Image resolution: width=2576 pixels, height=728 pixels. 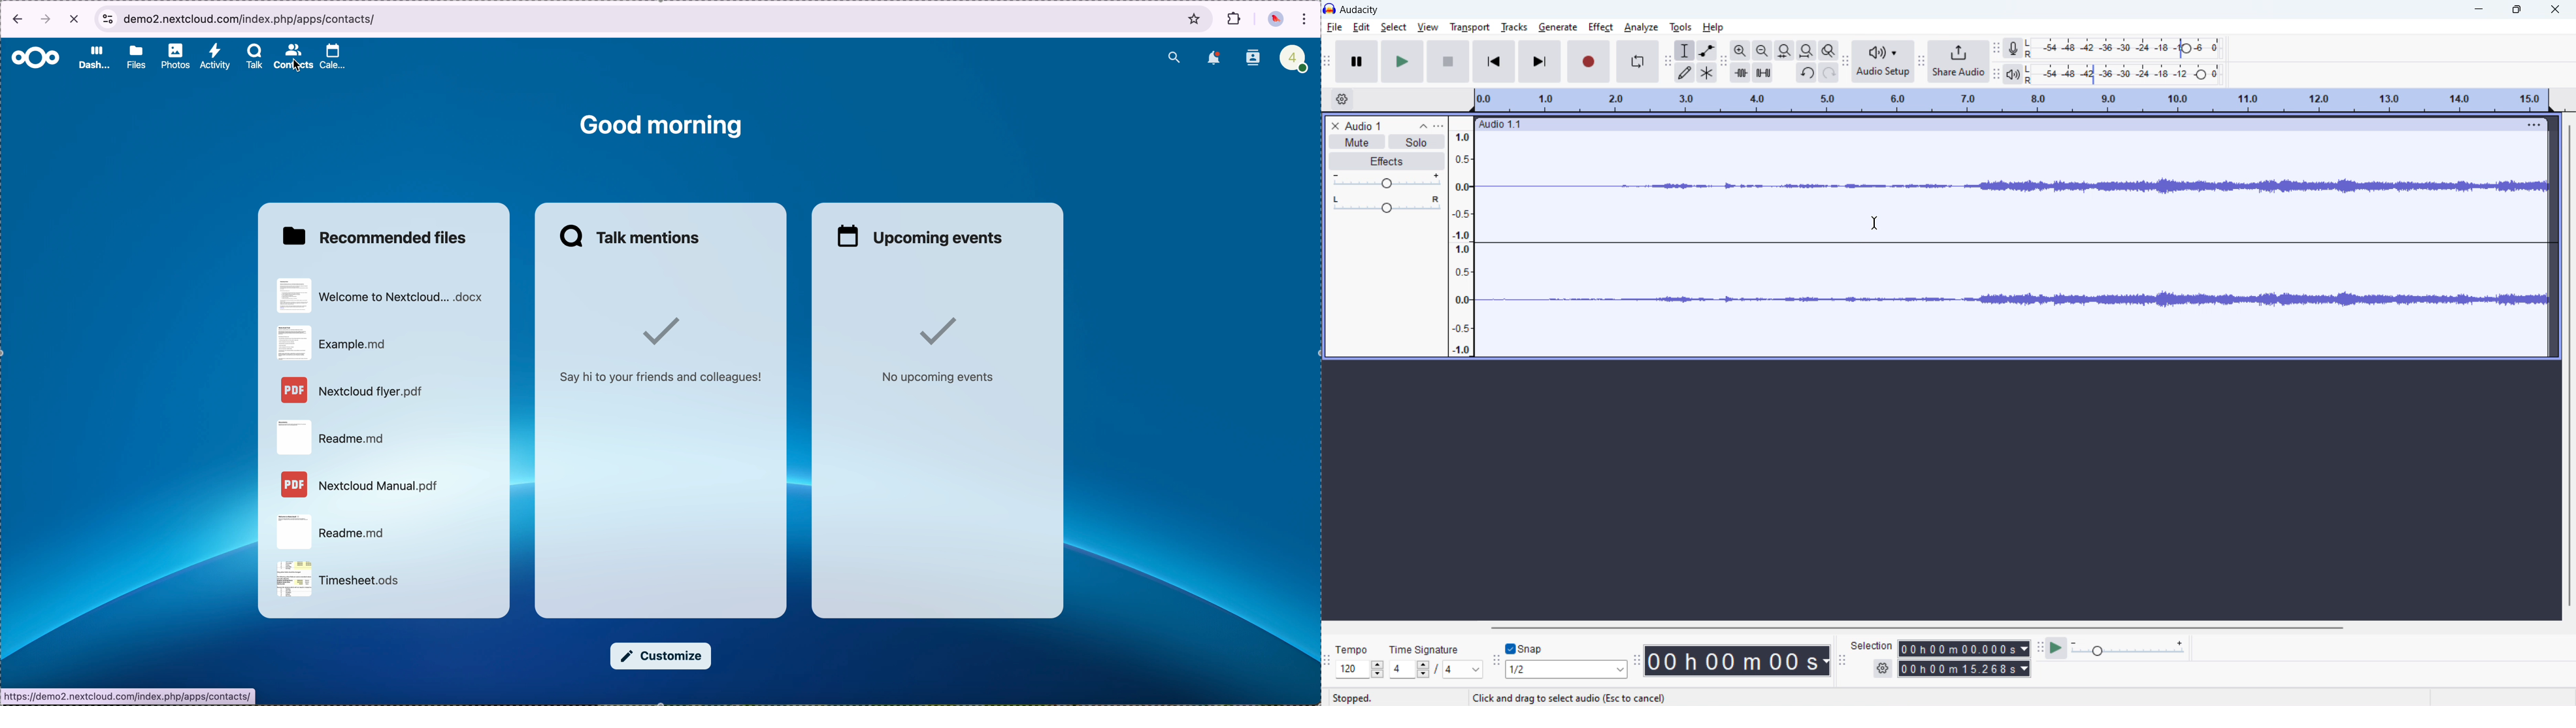 I want to click on collapse, so click(x=1424, y=127).